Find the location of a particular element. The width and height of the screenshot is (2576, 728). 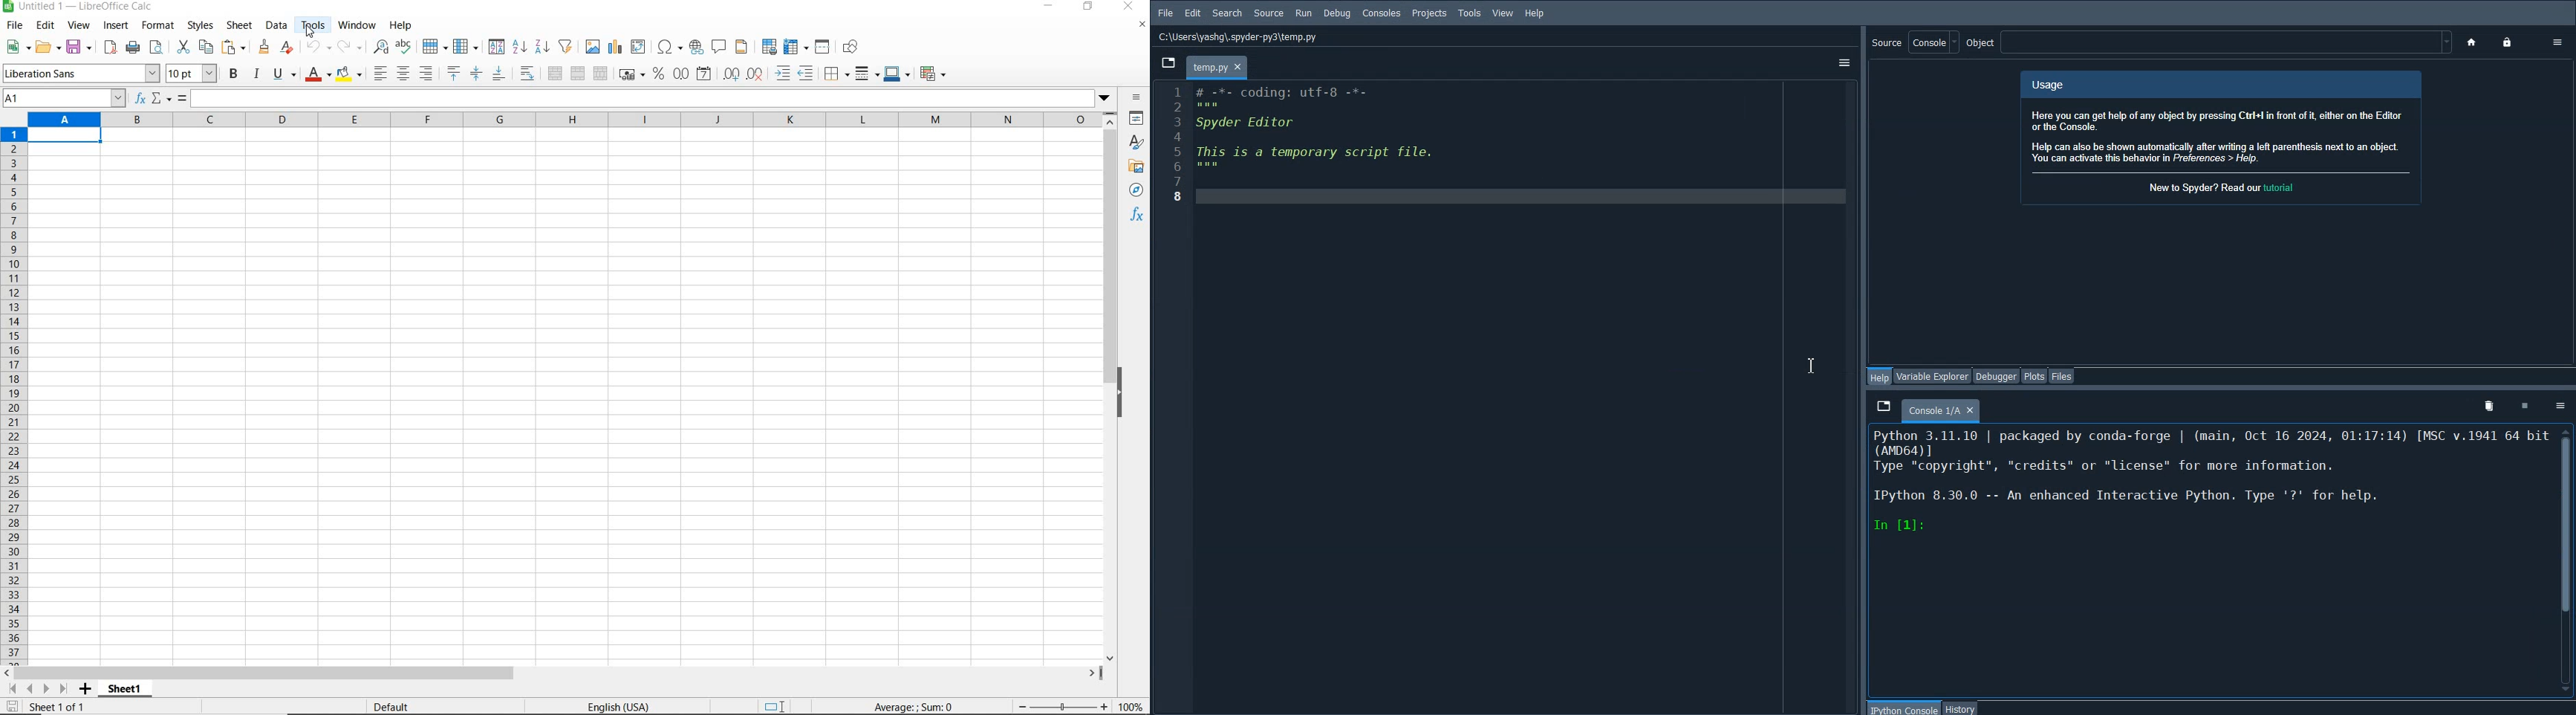

Tools is located at coordinates (1469, 13).